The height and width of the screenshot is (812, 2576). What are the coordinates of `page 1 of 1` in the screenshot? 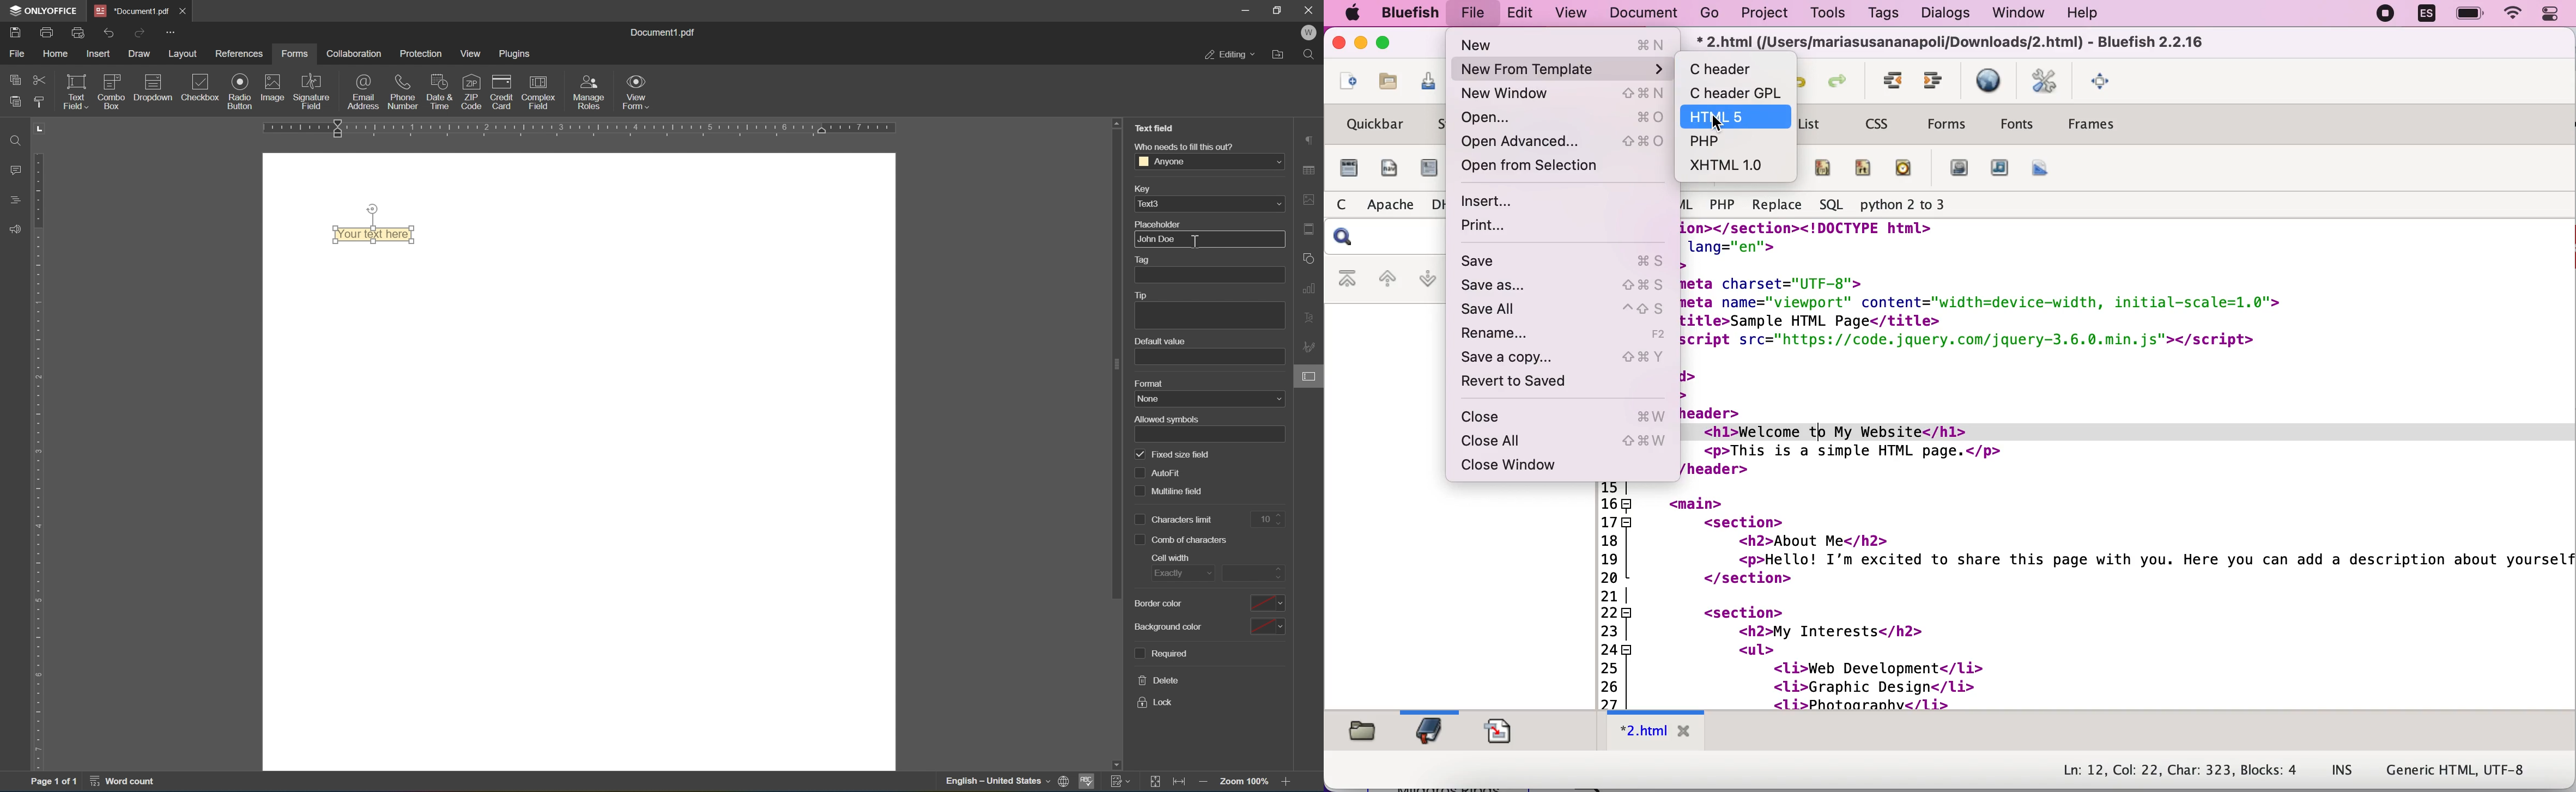 It's located at (50, 782).